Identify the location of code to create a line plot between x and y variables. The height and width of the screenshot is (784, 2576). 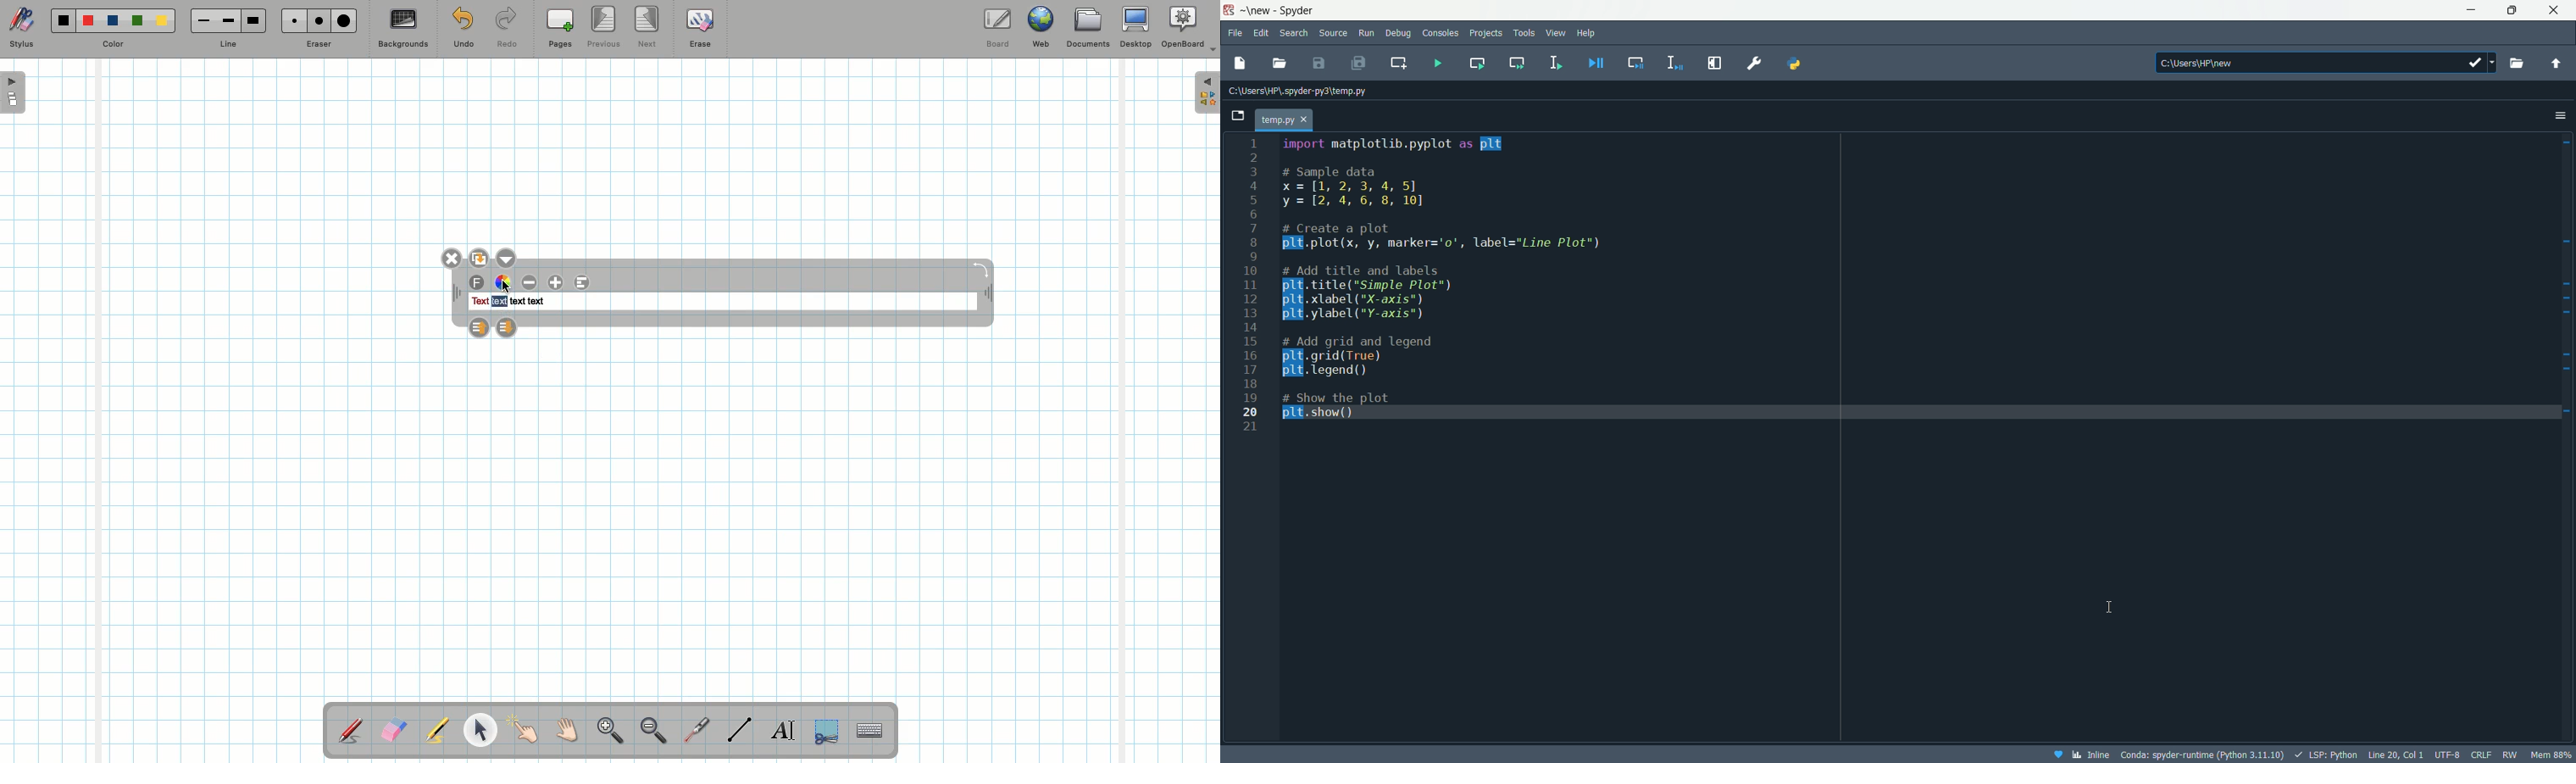
(1447, 277).